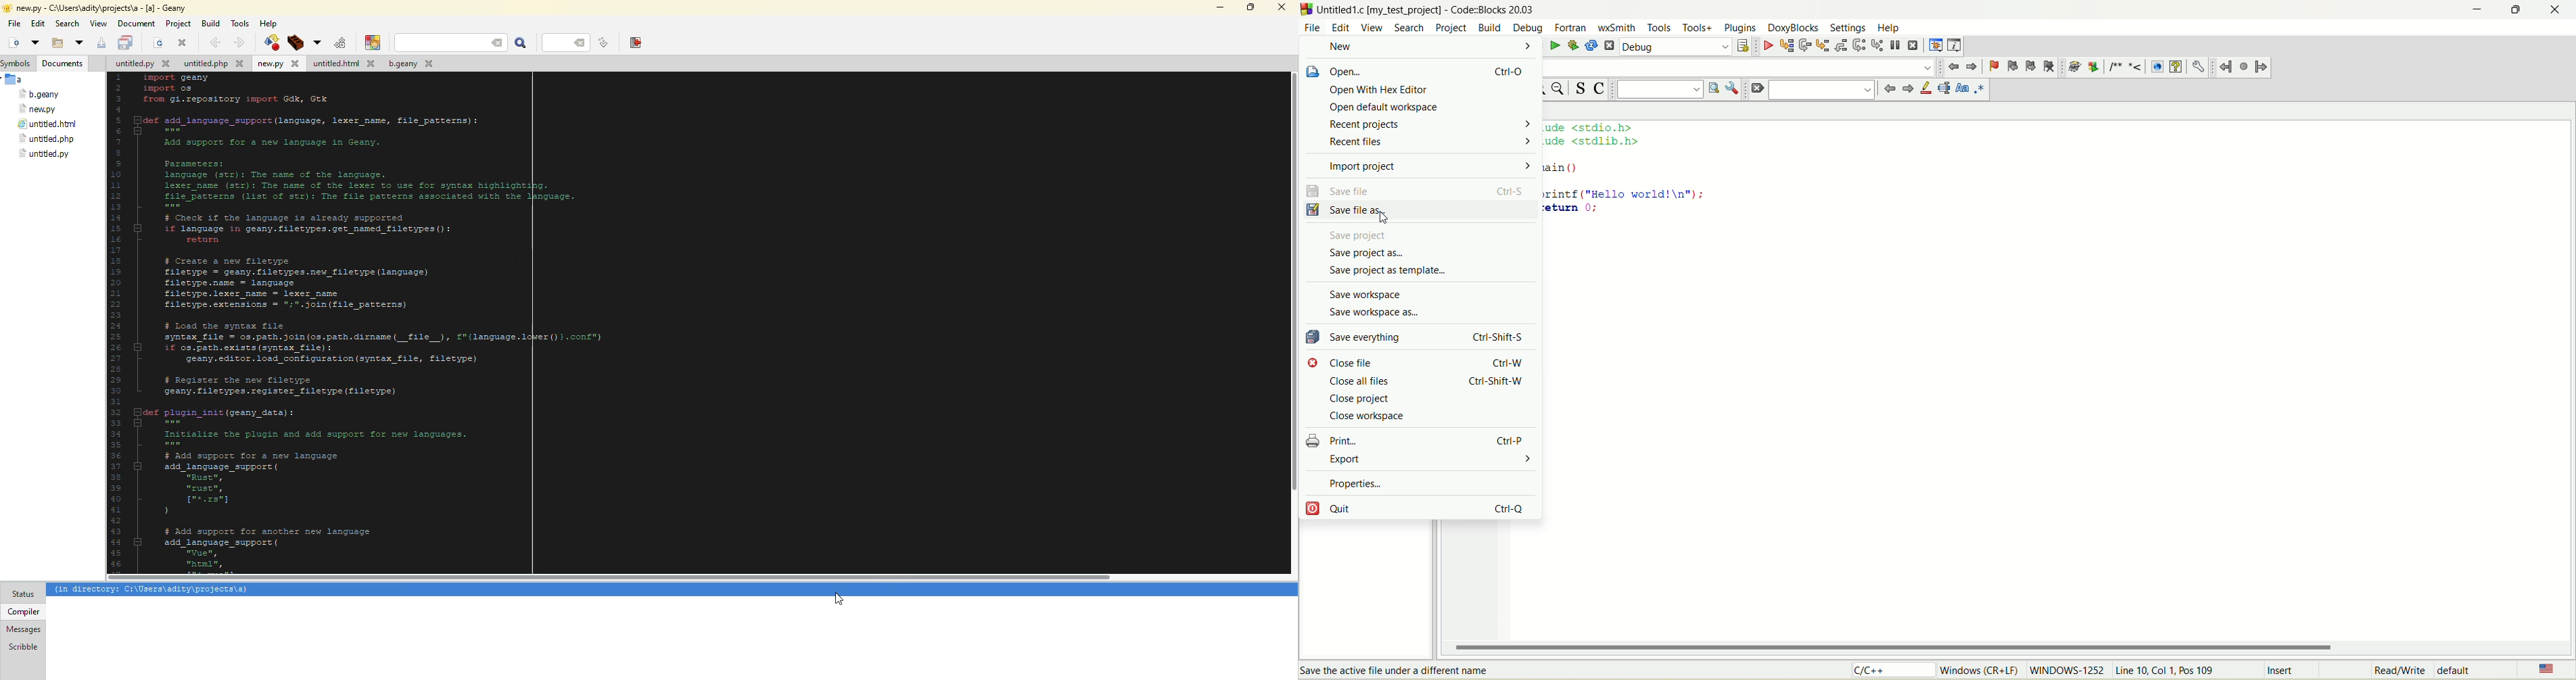 The width and height of the screenshot is (2576, 700). Describe the element at coordinates (2051, 66) in the screenshot. I see `clear bookmark` at that location.